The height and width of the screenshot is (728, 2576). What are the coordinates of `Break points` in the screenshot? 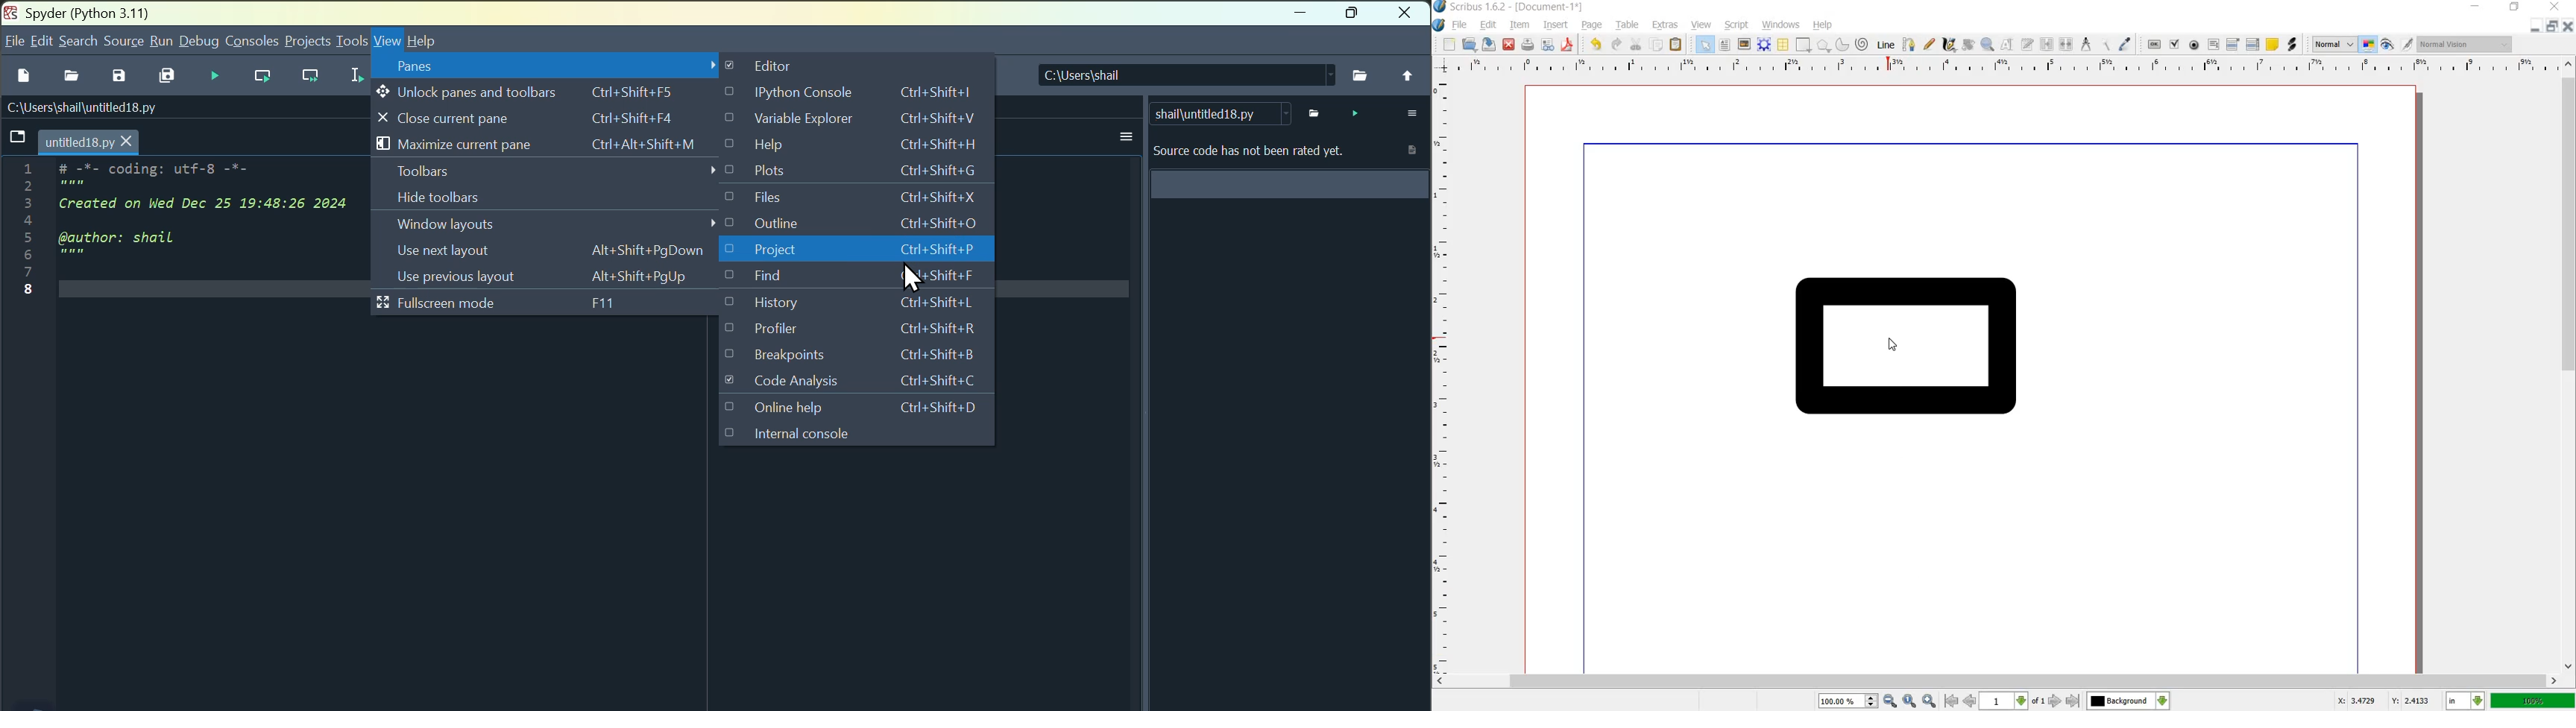 It's located at (852, 356).